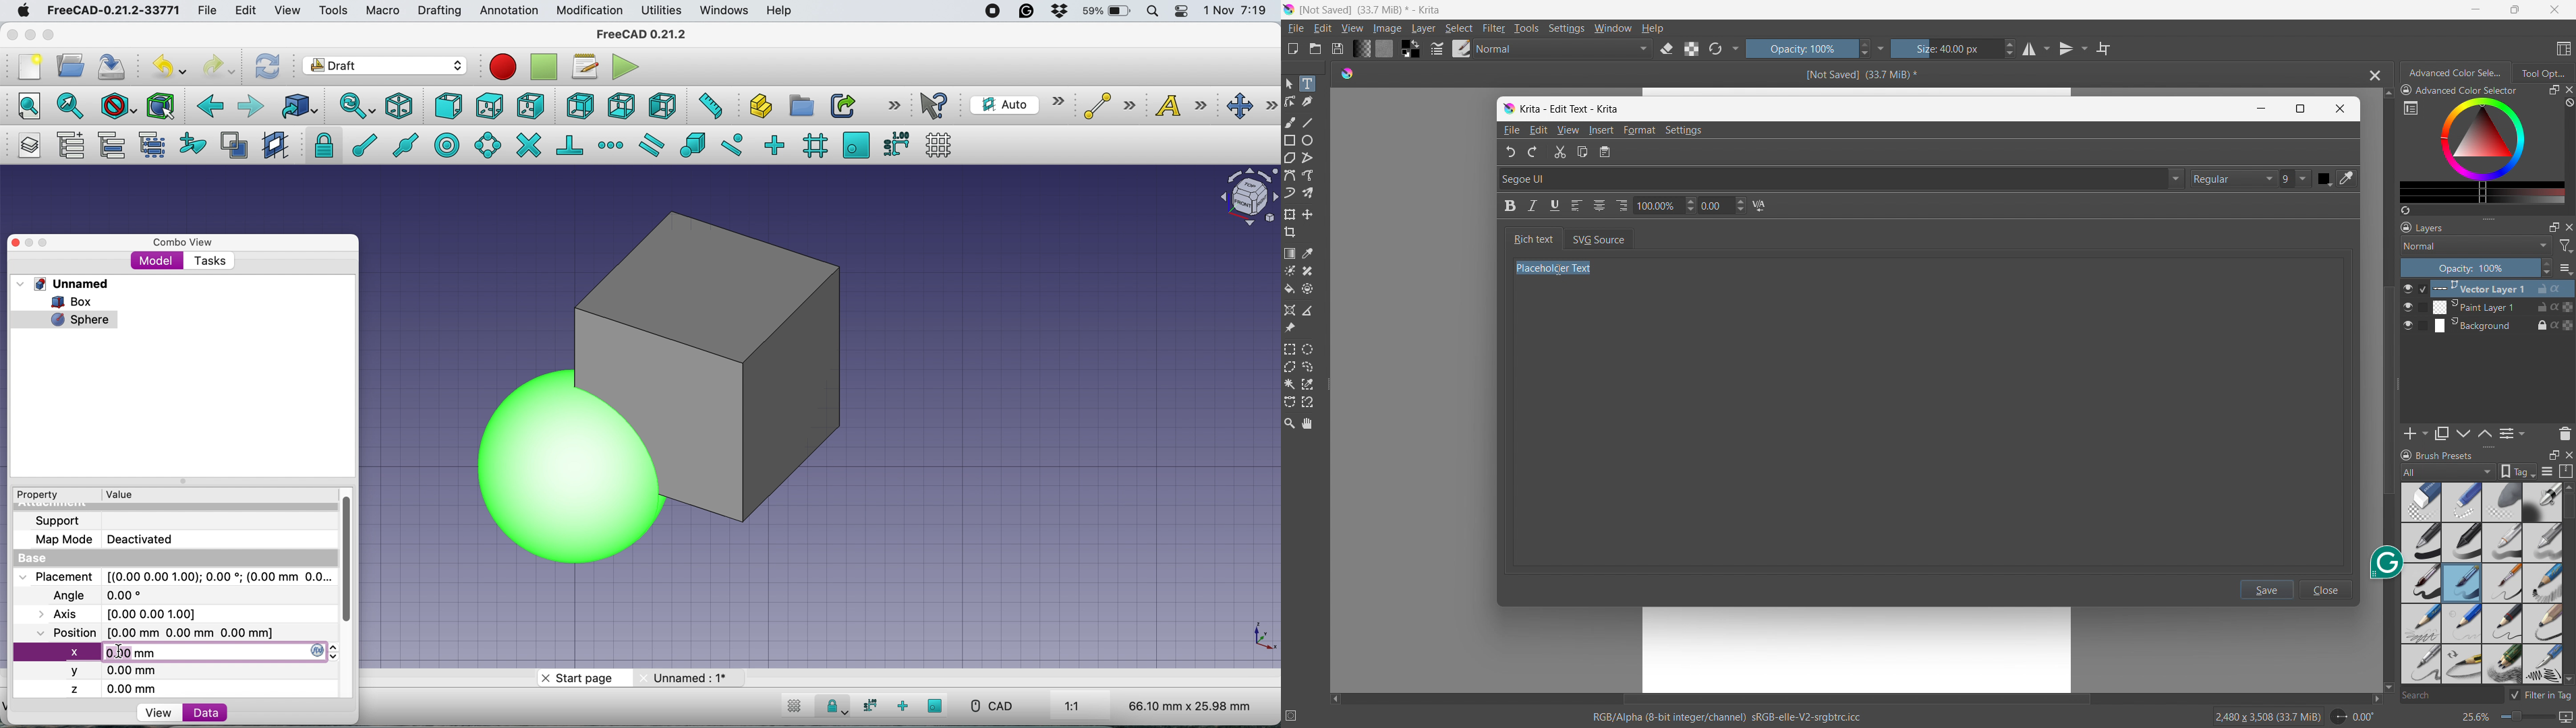  I want to click on Not saved(33.5 Mib, so click(1857, 73).